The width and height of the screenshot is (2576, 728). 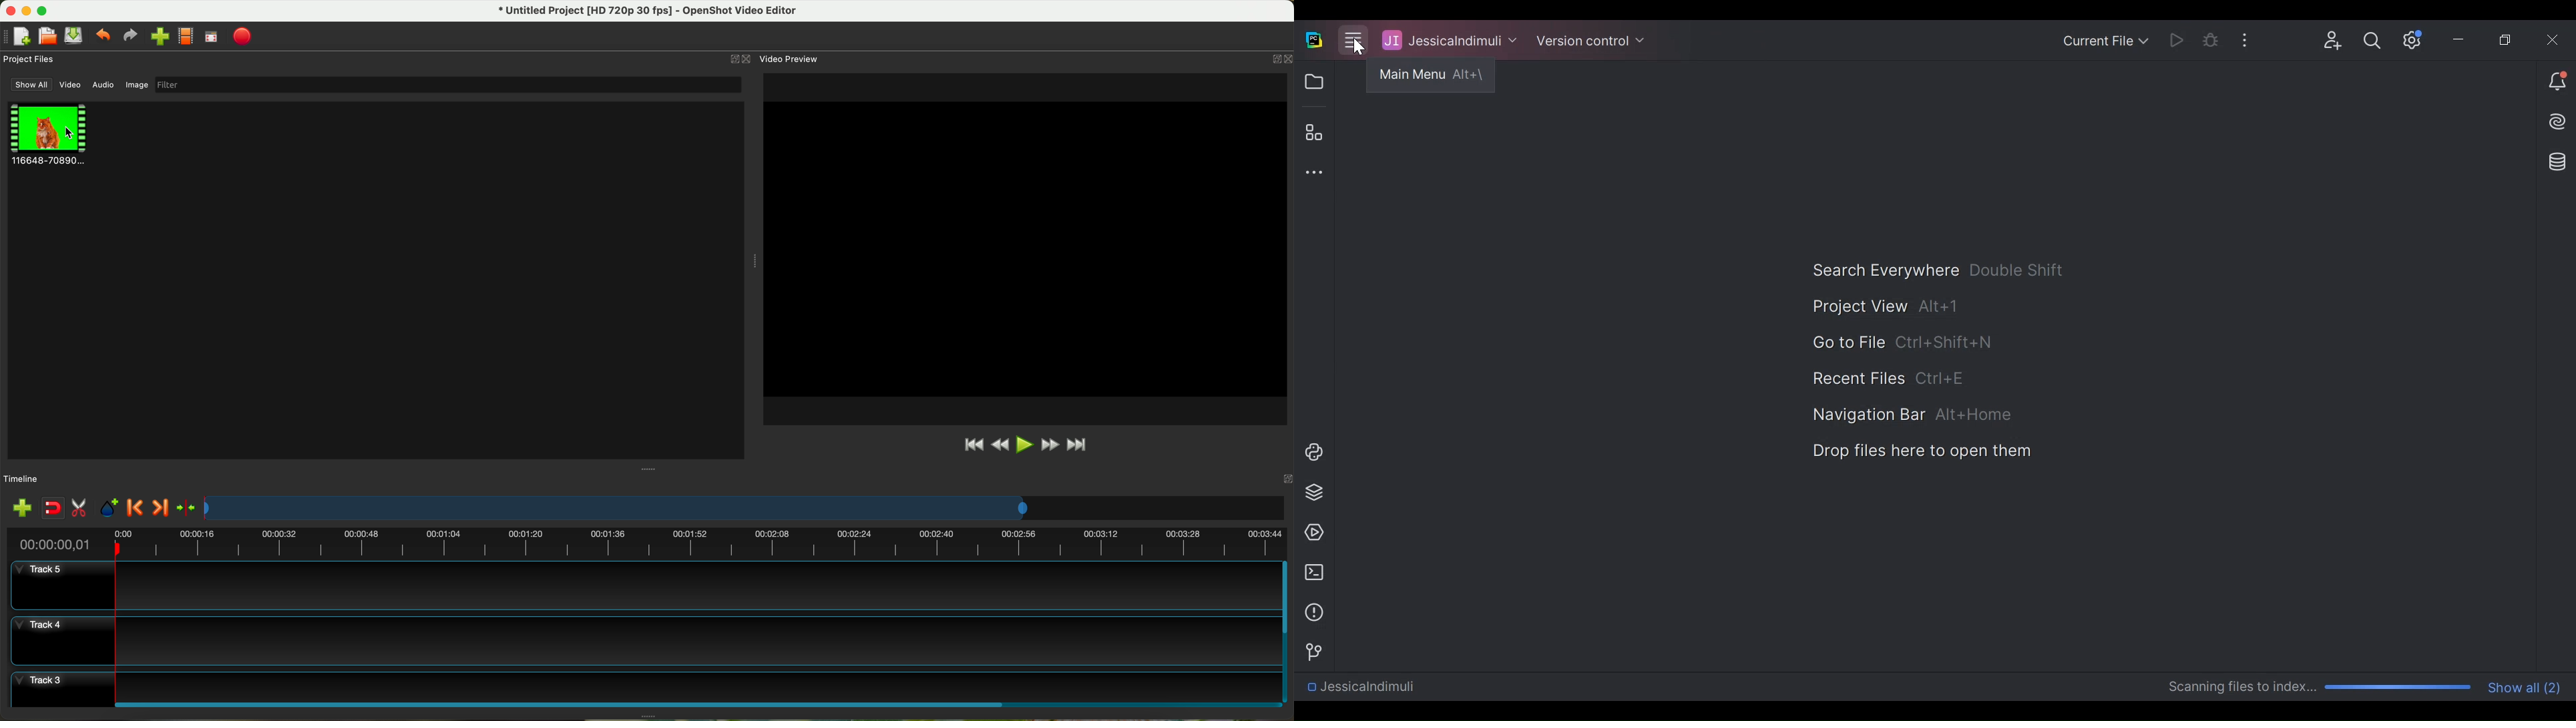 What do you see at coordinates (163, 509) in the screenshot?
I see `next marker` at bounding box center [163, 509].